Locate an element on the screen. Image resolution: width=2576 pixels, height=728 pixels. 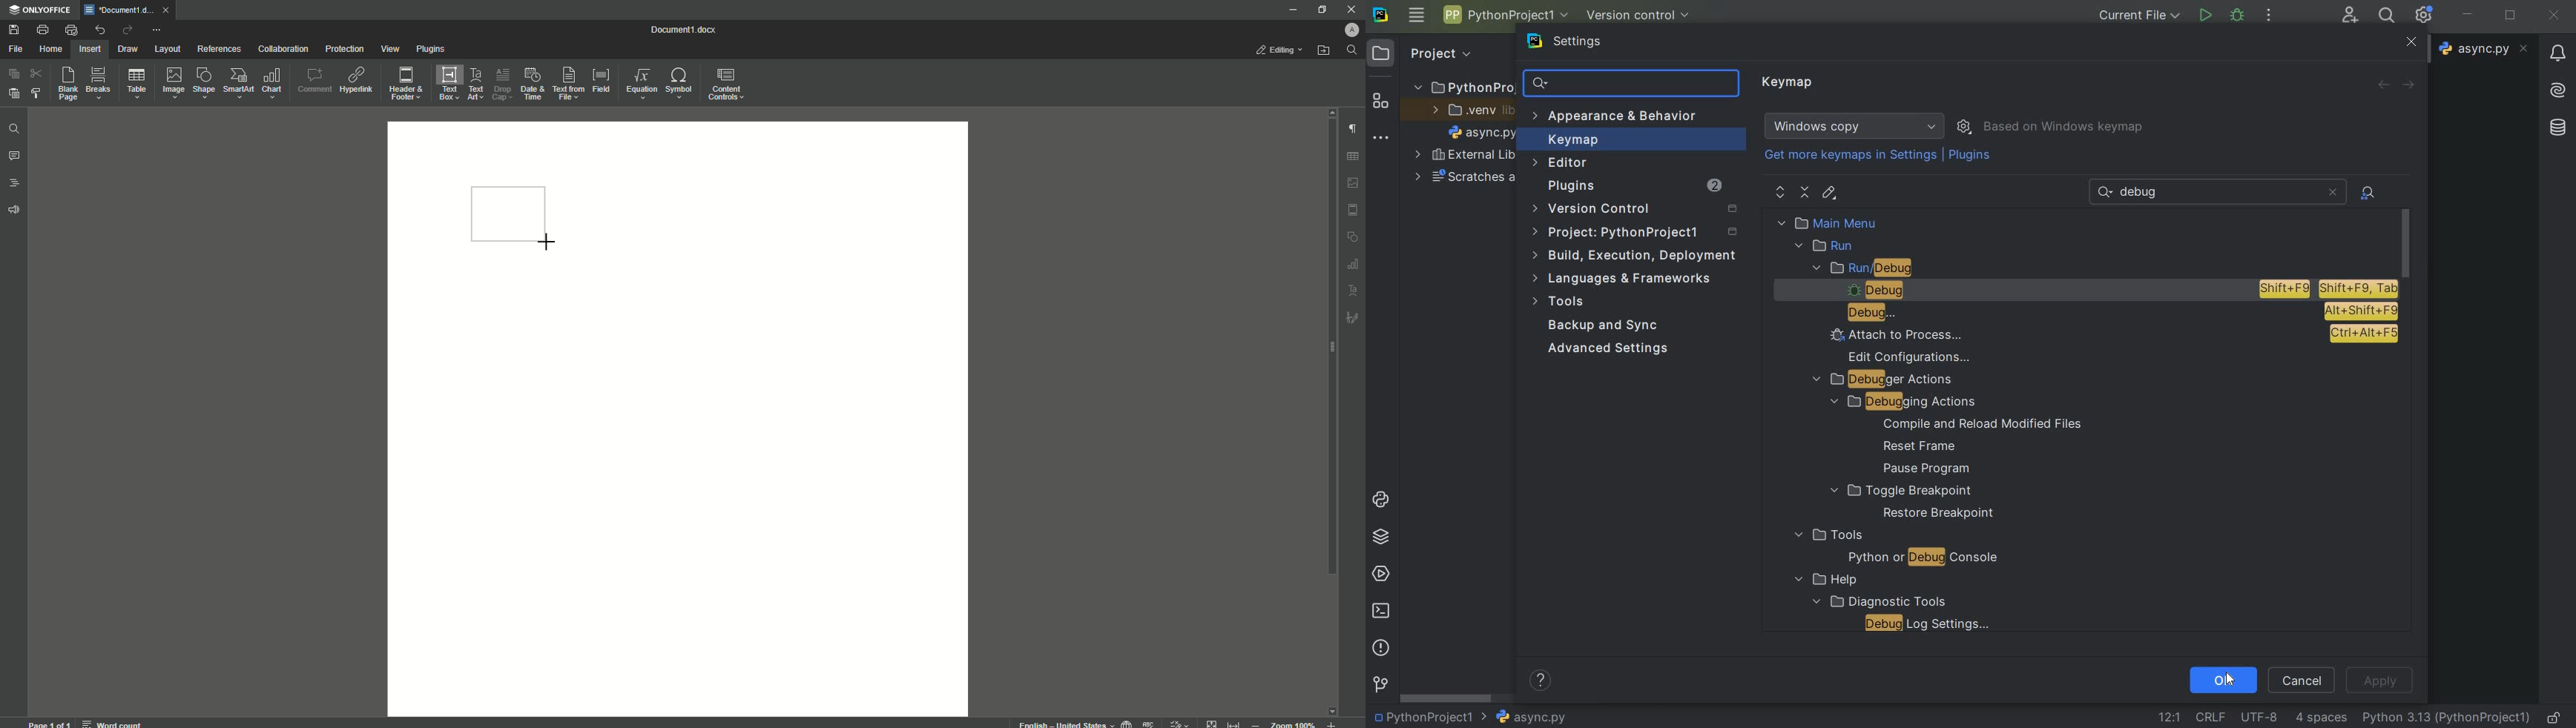
Blank Page is located at coordinates (69, 83).